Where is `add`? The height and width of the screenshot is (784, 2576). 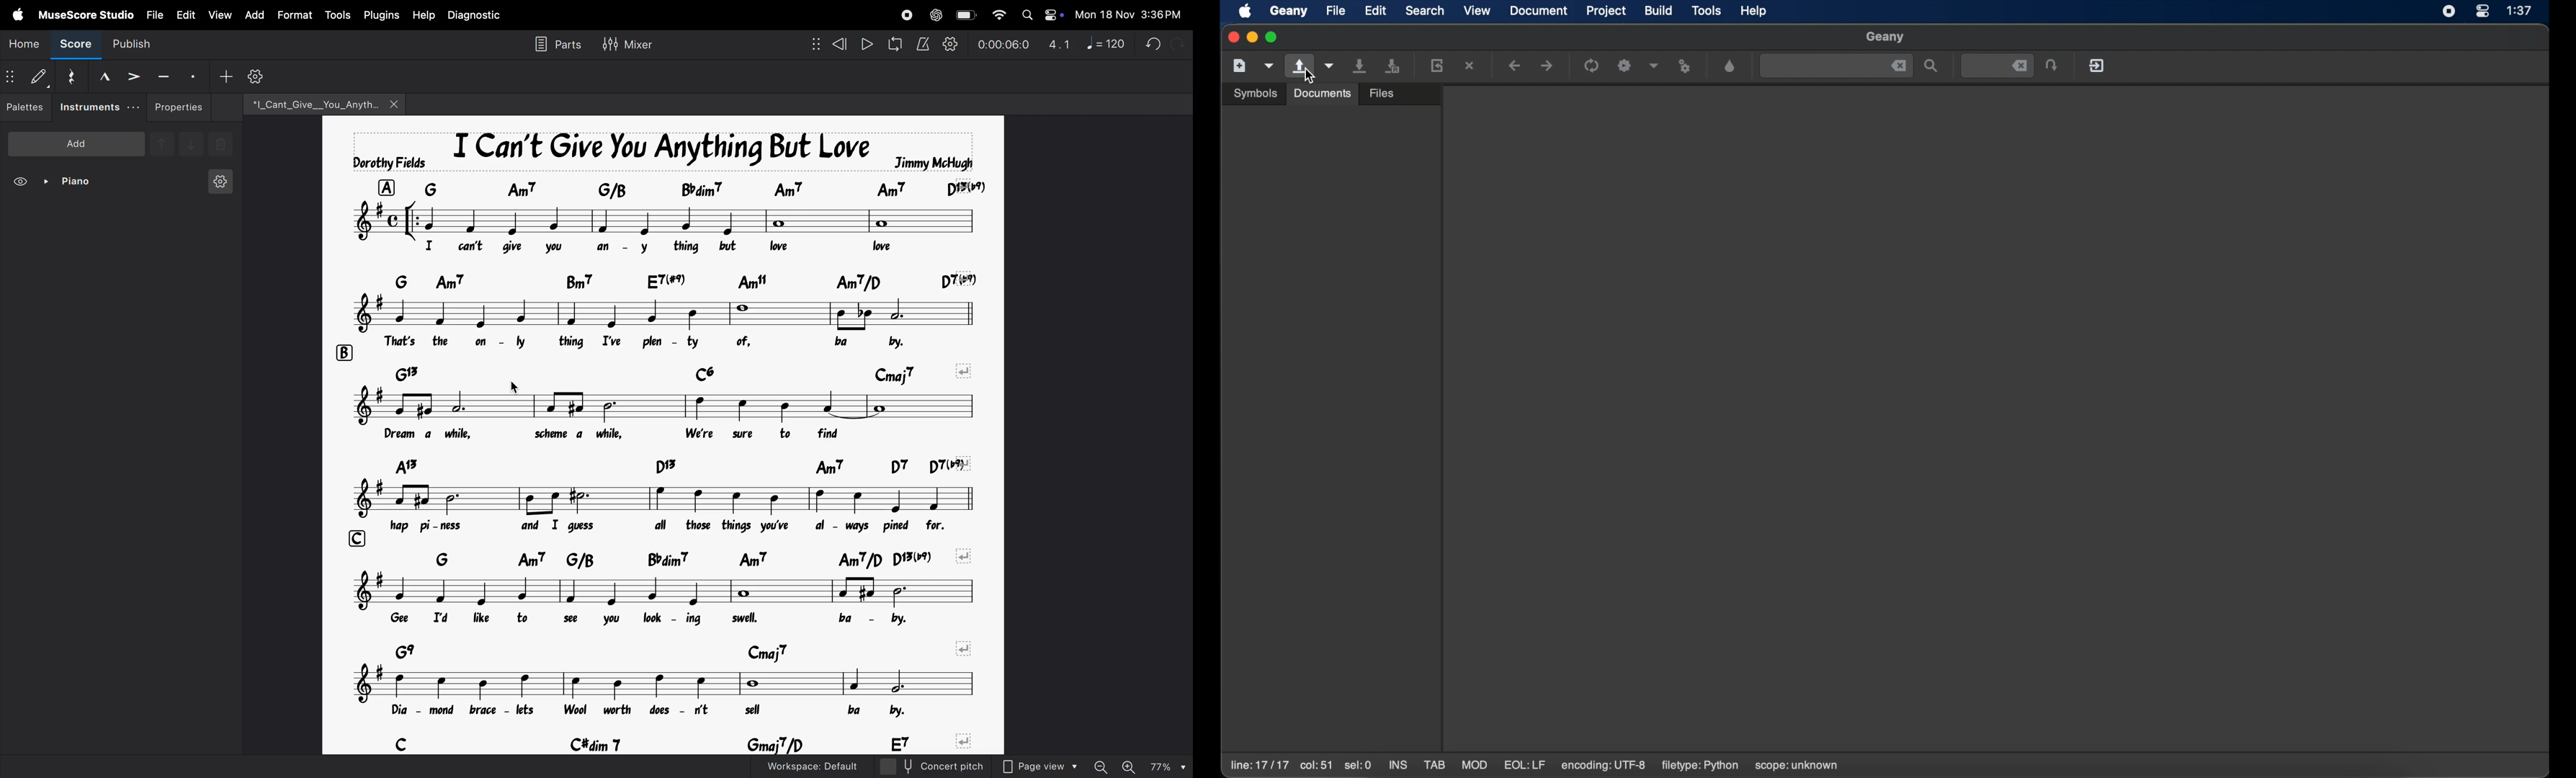 add is located at coordinates (255, 15).